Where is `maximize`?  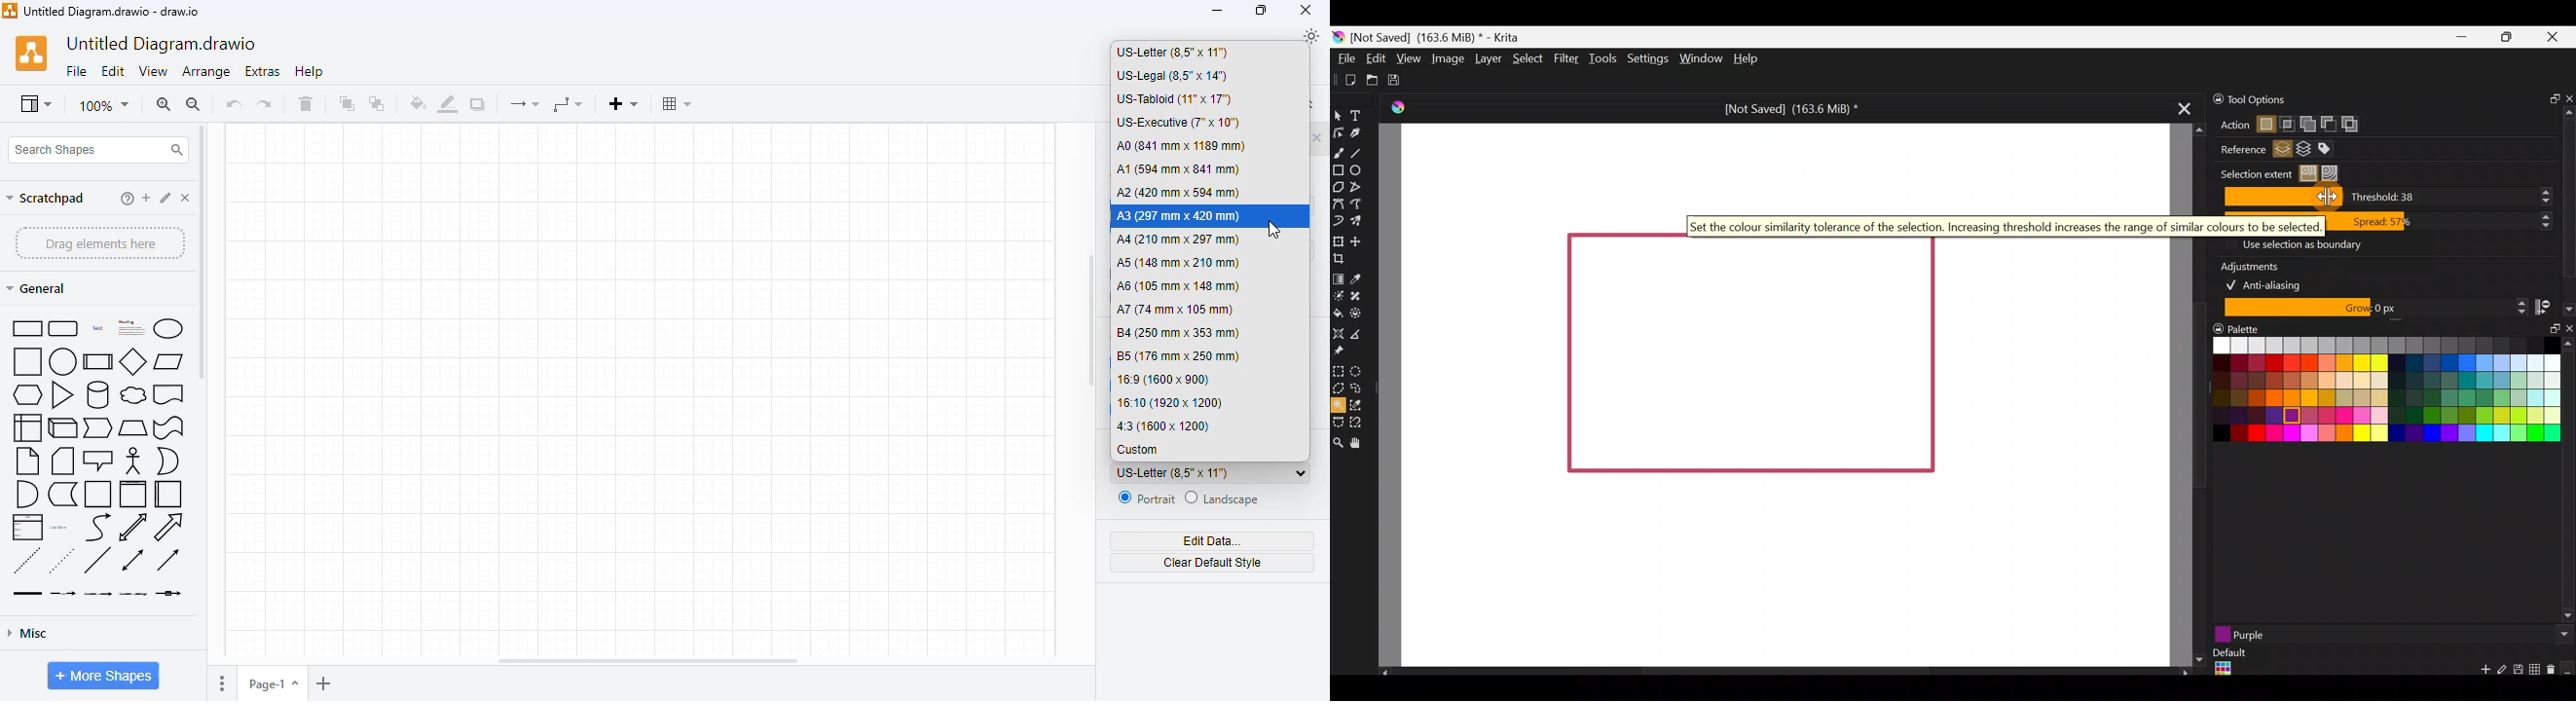
maximize is located at coordinates (1262, 11).